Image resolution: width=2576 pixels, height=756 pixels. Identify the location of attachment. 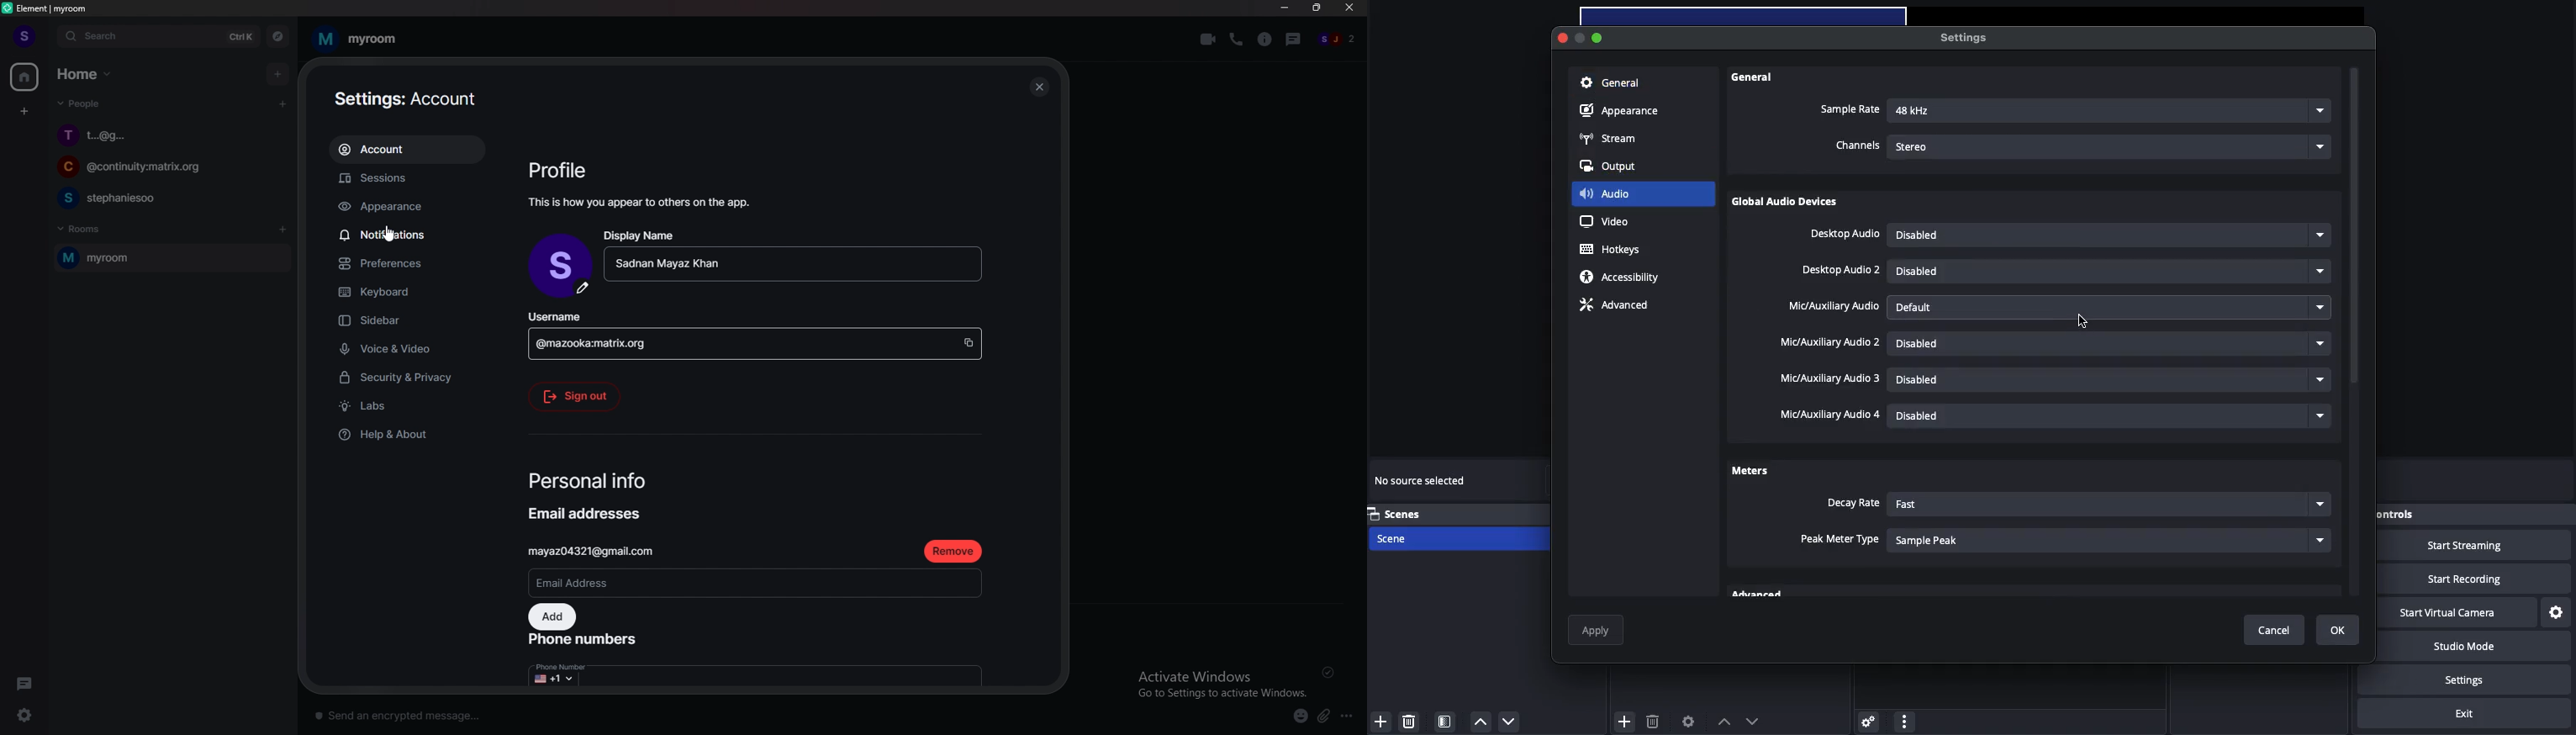
(1324, 716).